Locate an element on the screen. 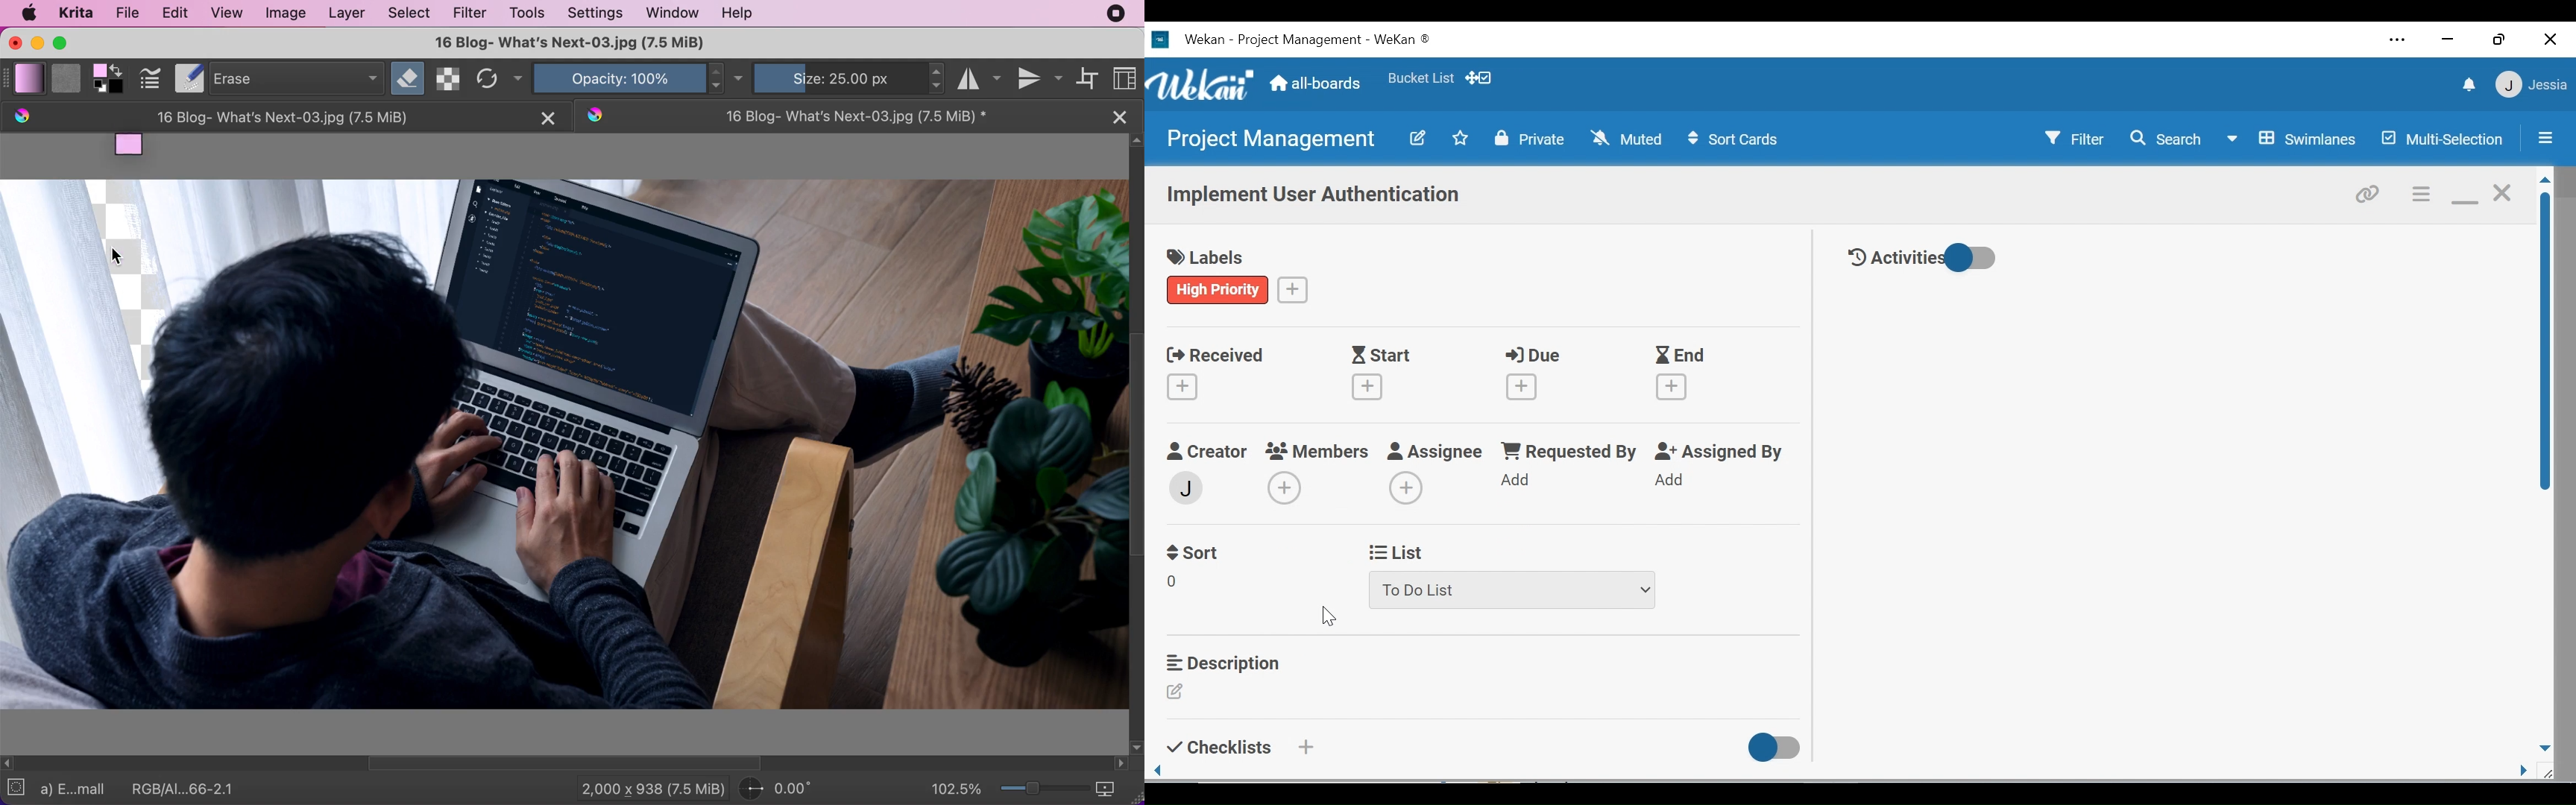 This screenshot has height=812, width=2576. close is located at coordinates (2501, 192).